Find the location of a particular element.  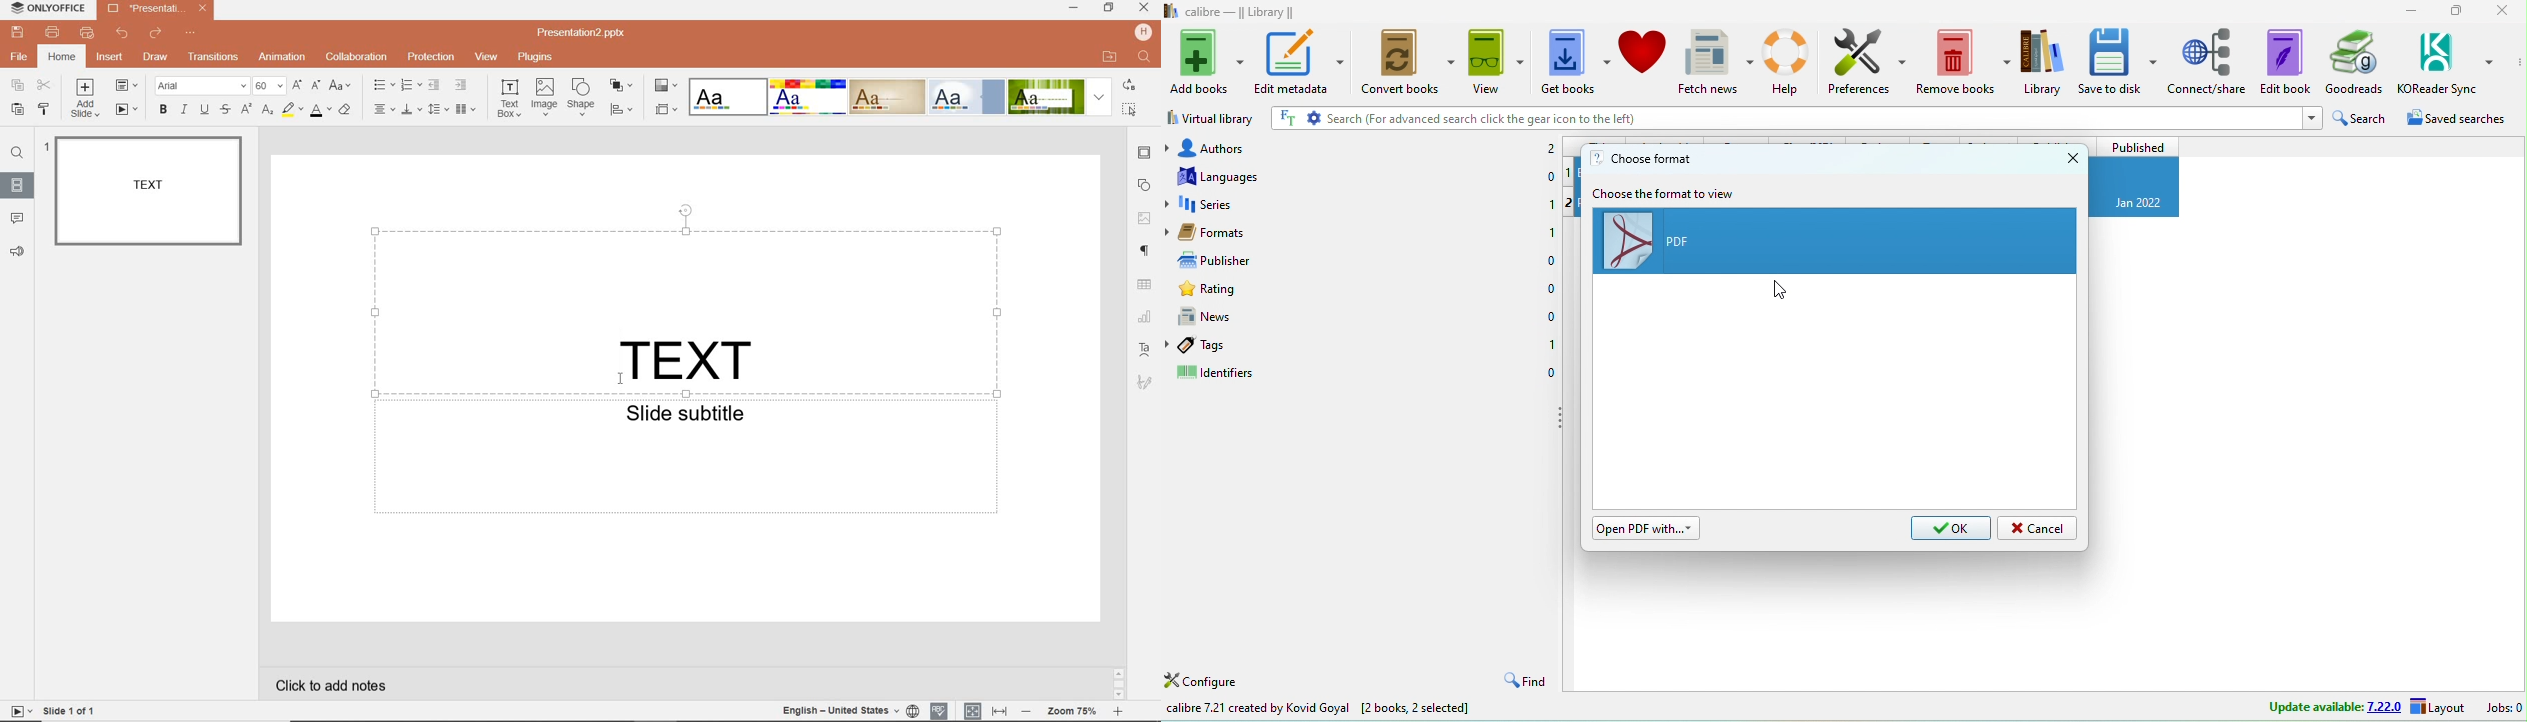

drop down is located at coordinates (1170, 147).